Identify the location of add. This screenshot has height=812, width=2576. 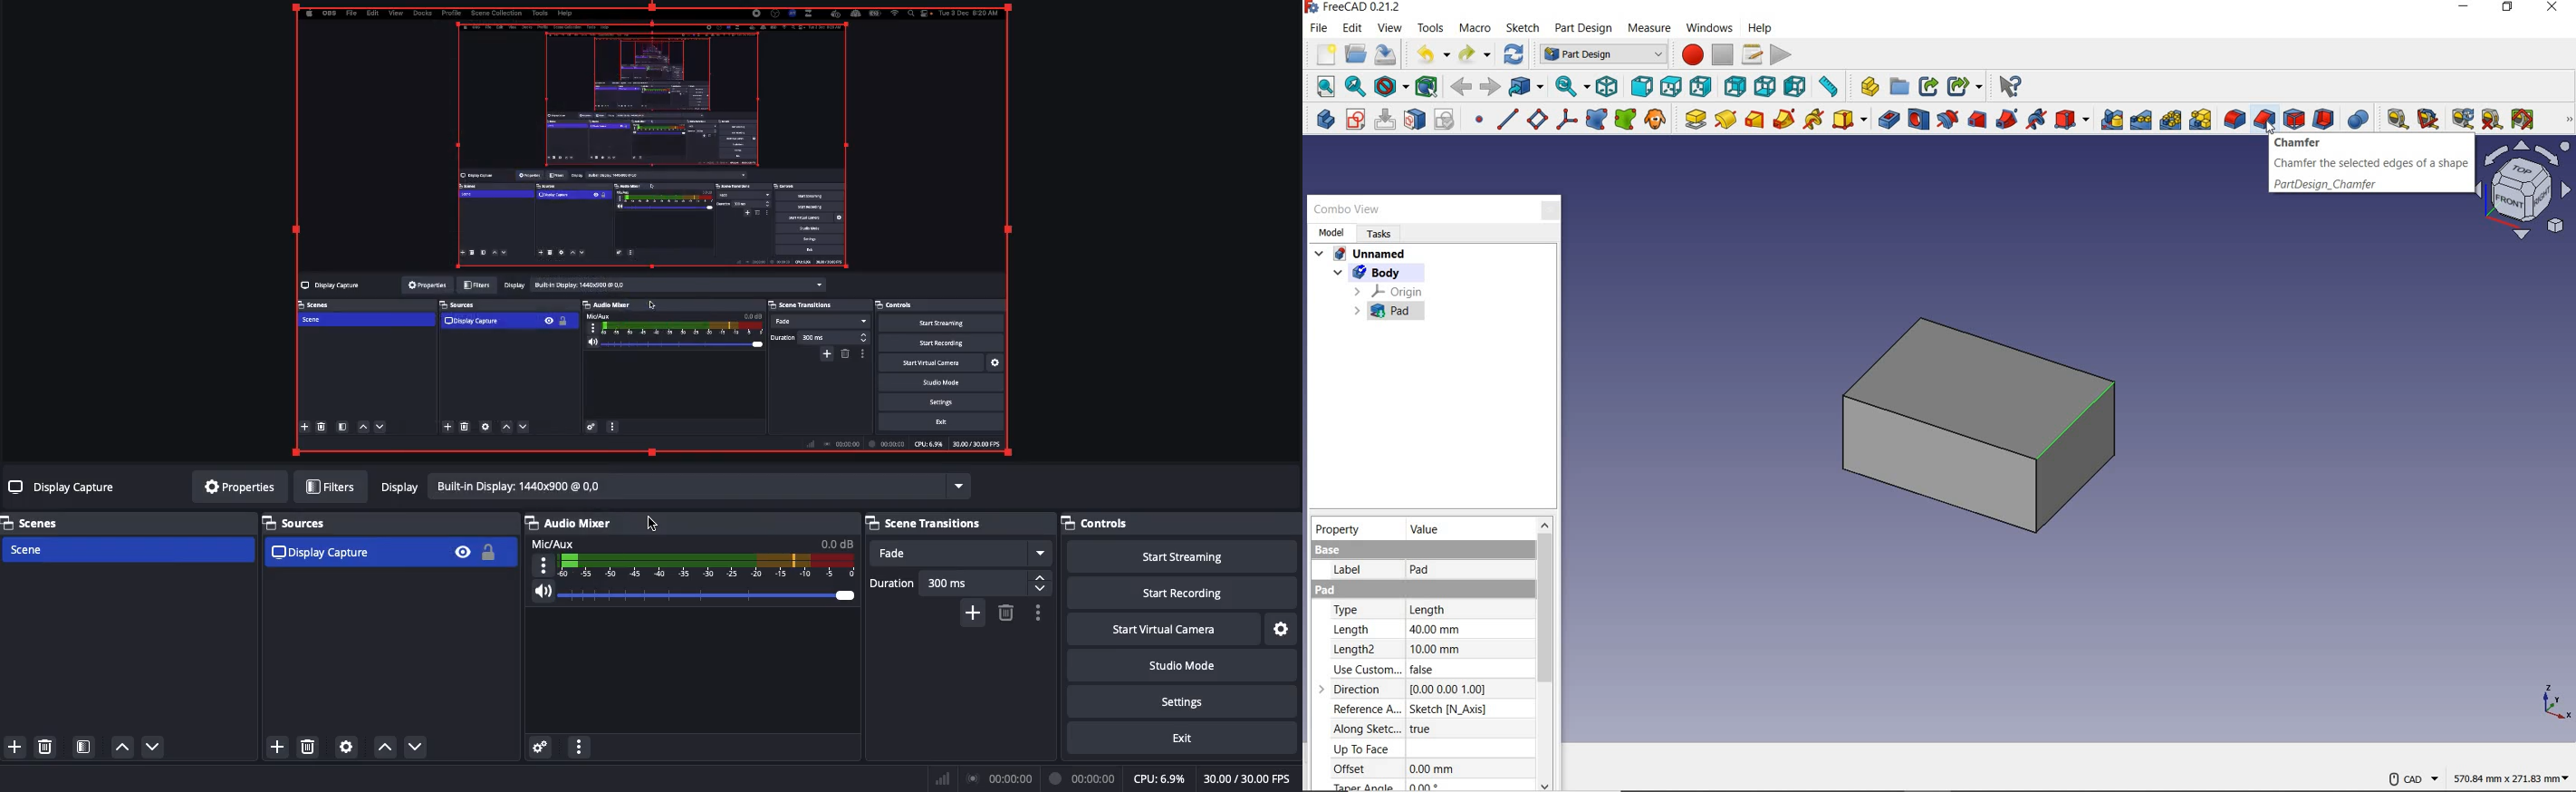
(277, 746).